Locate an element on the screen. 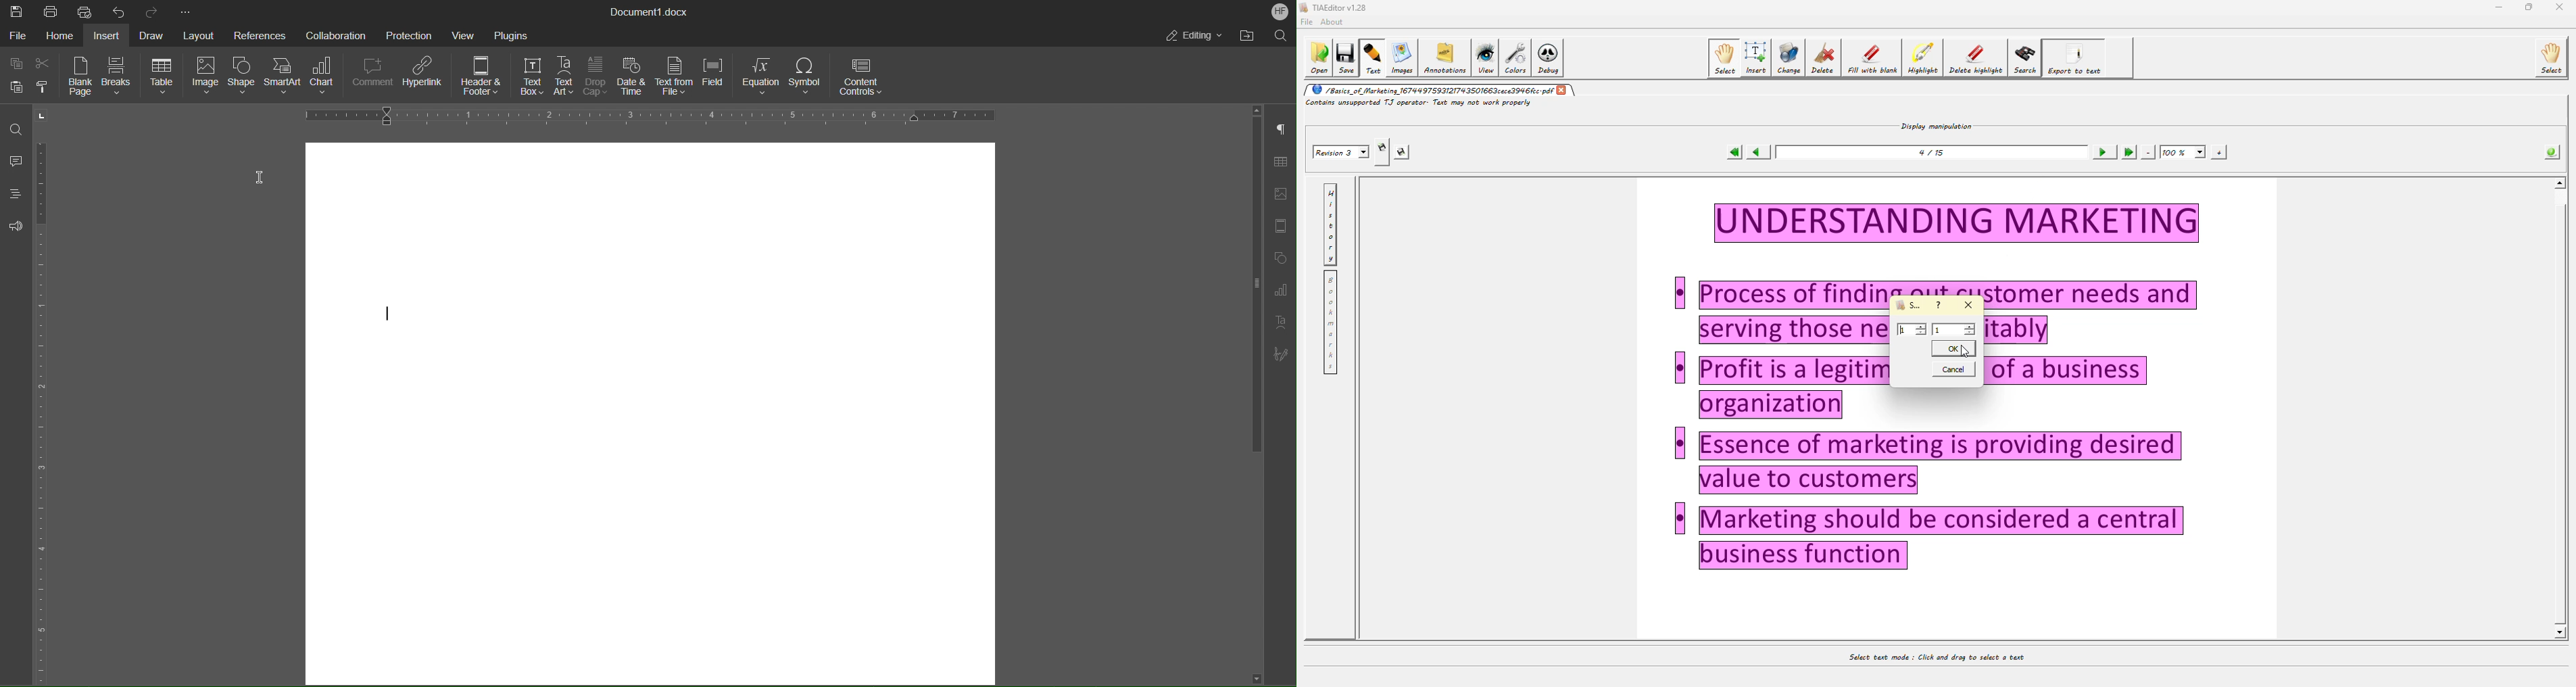 This screenshot has width=2576, height=700. Vertical Color is located at coordinates (40, 414).